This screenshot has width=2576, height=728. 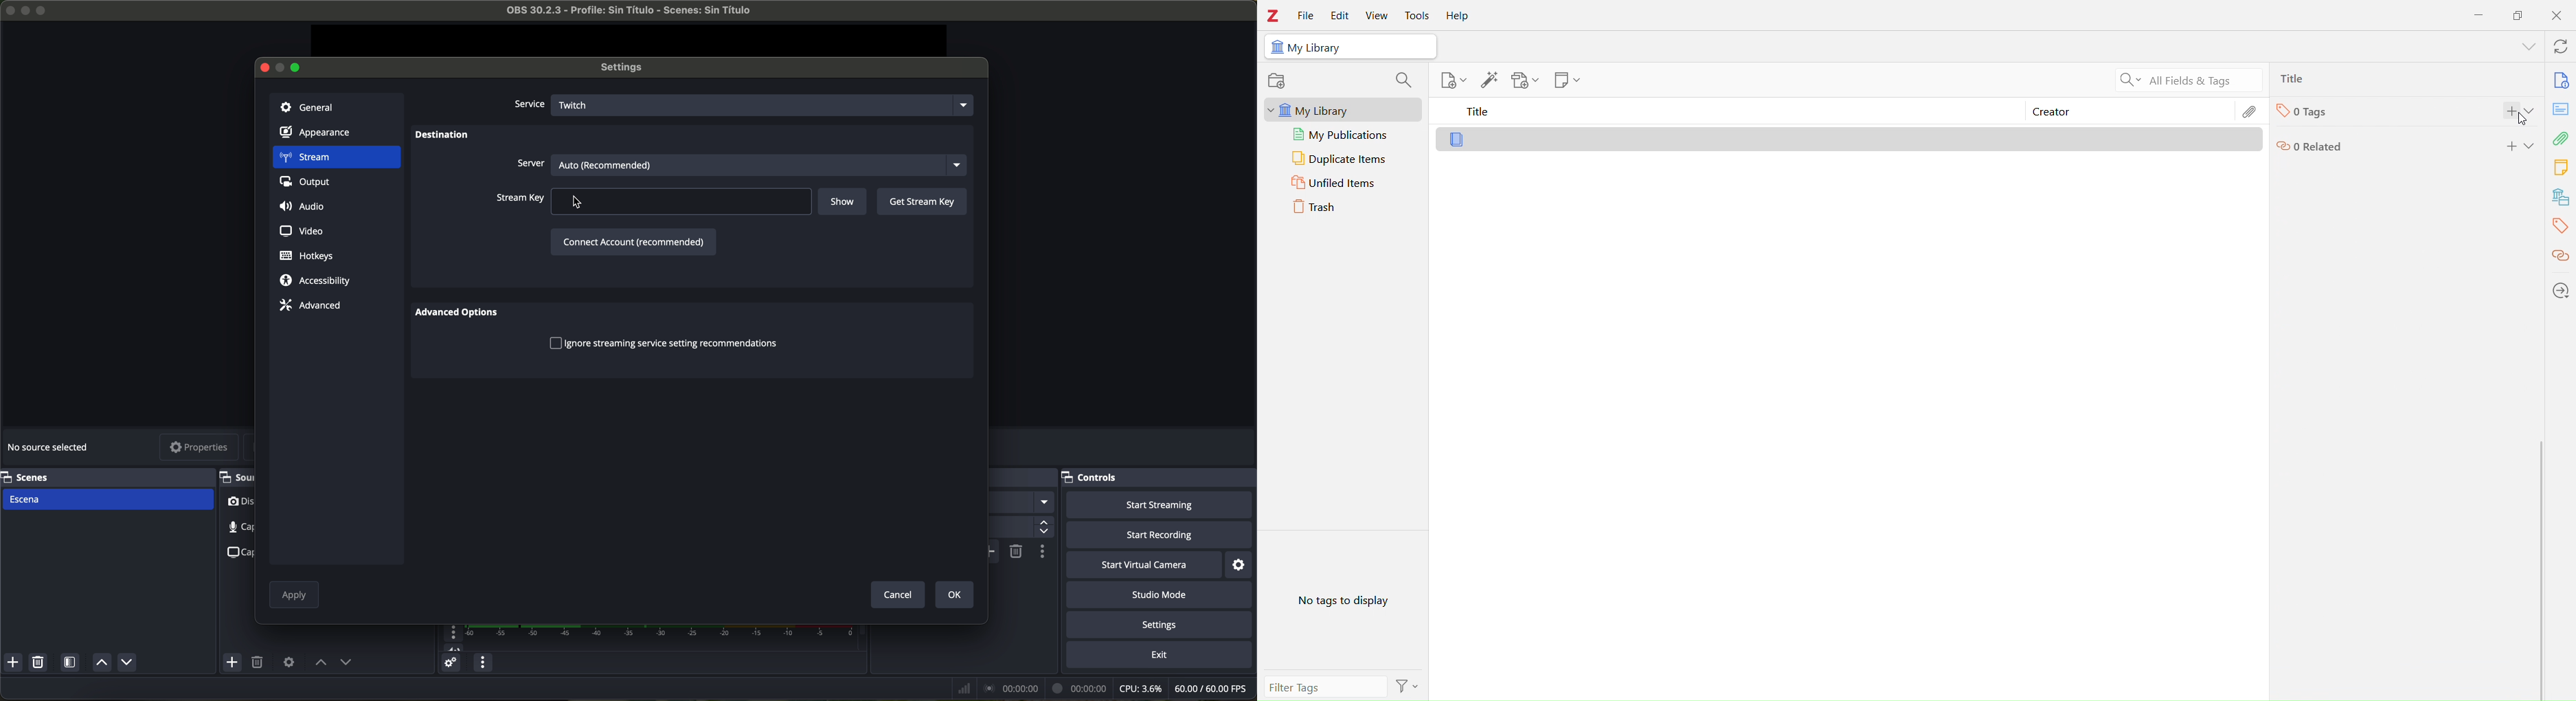 I want to click on advanced options, so click(x=462, y=313).